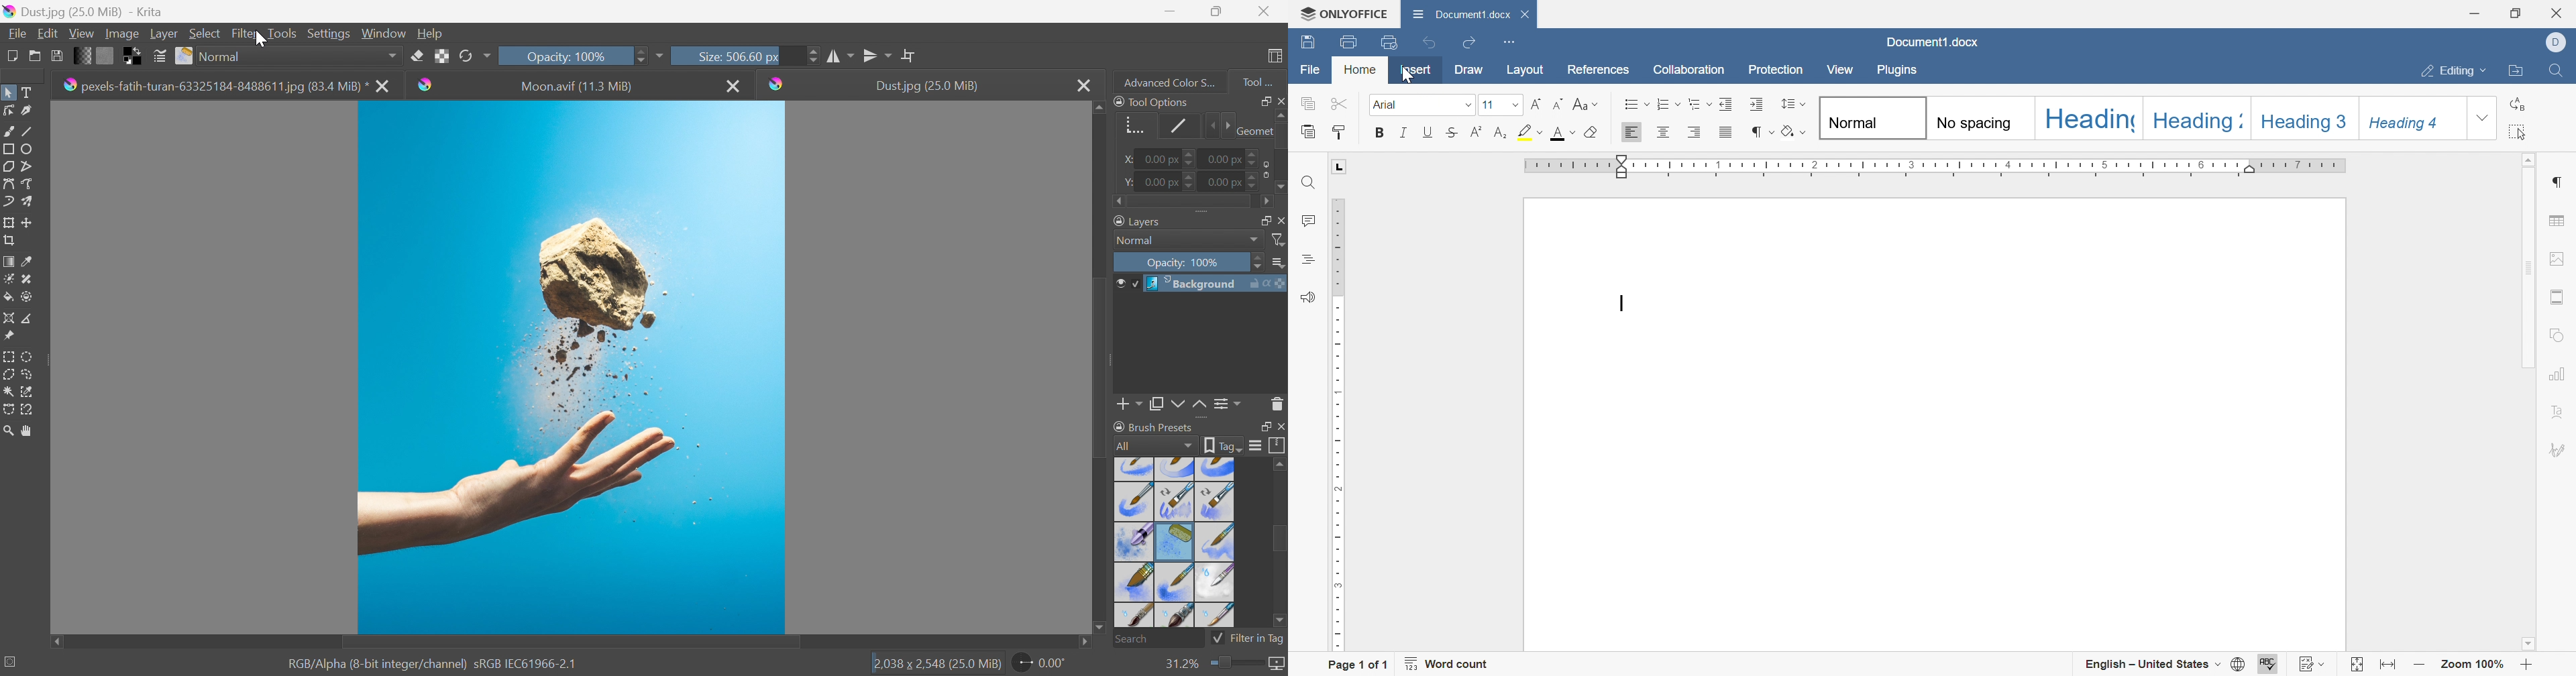  I want to click on Wrap around mode, so click(910, 55).